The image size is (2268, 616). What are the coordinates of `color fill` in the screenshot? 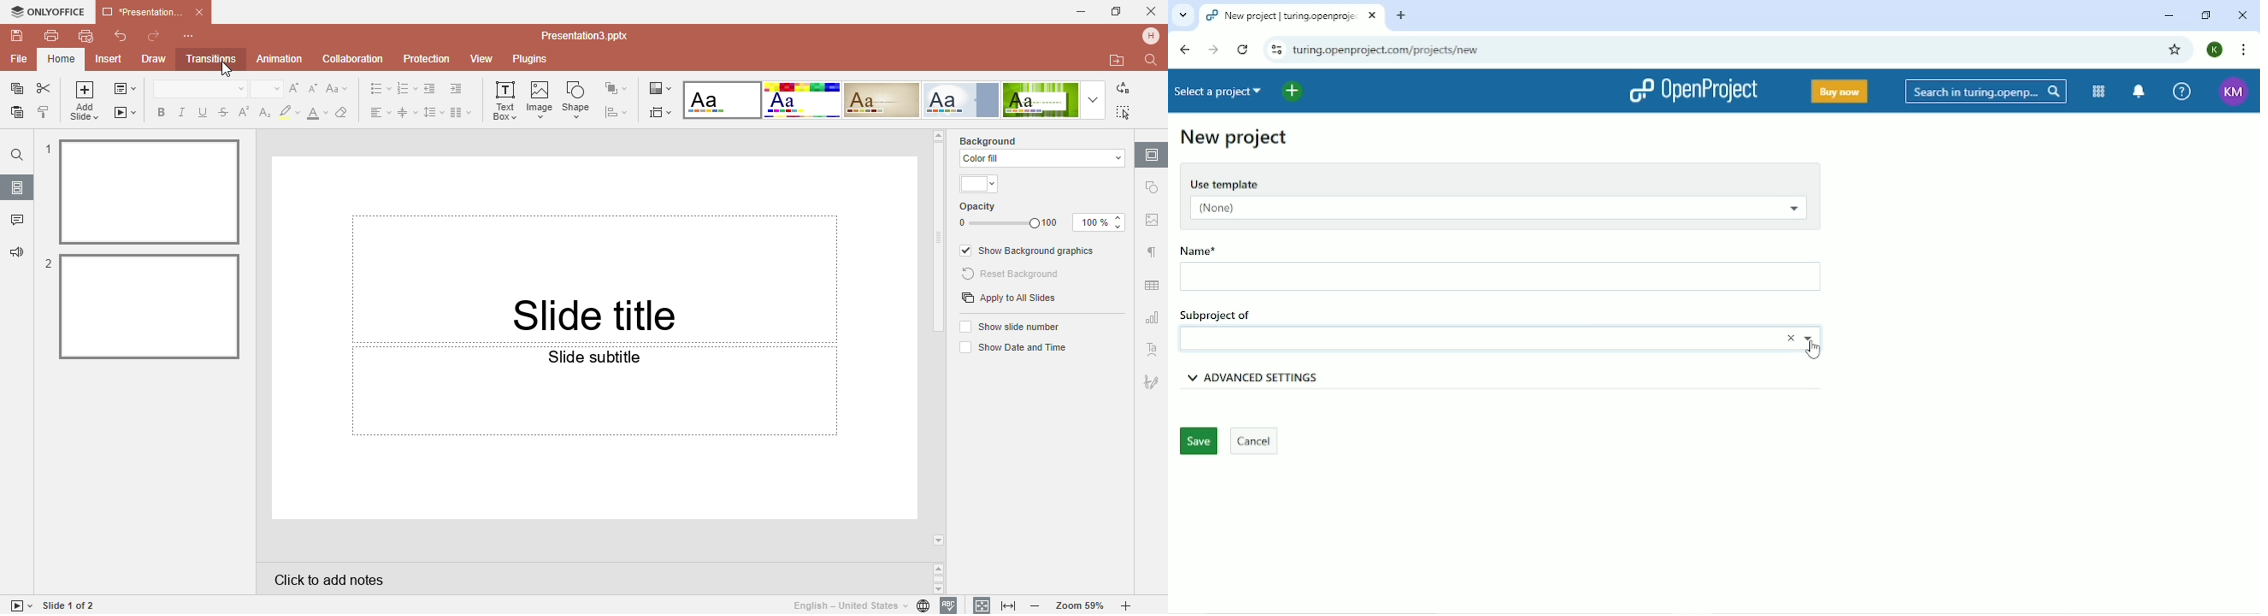 It's located at (1040, 158).